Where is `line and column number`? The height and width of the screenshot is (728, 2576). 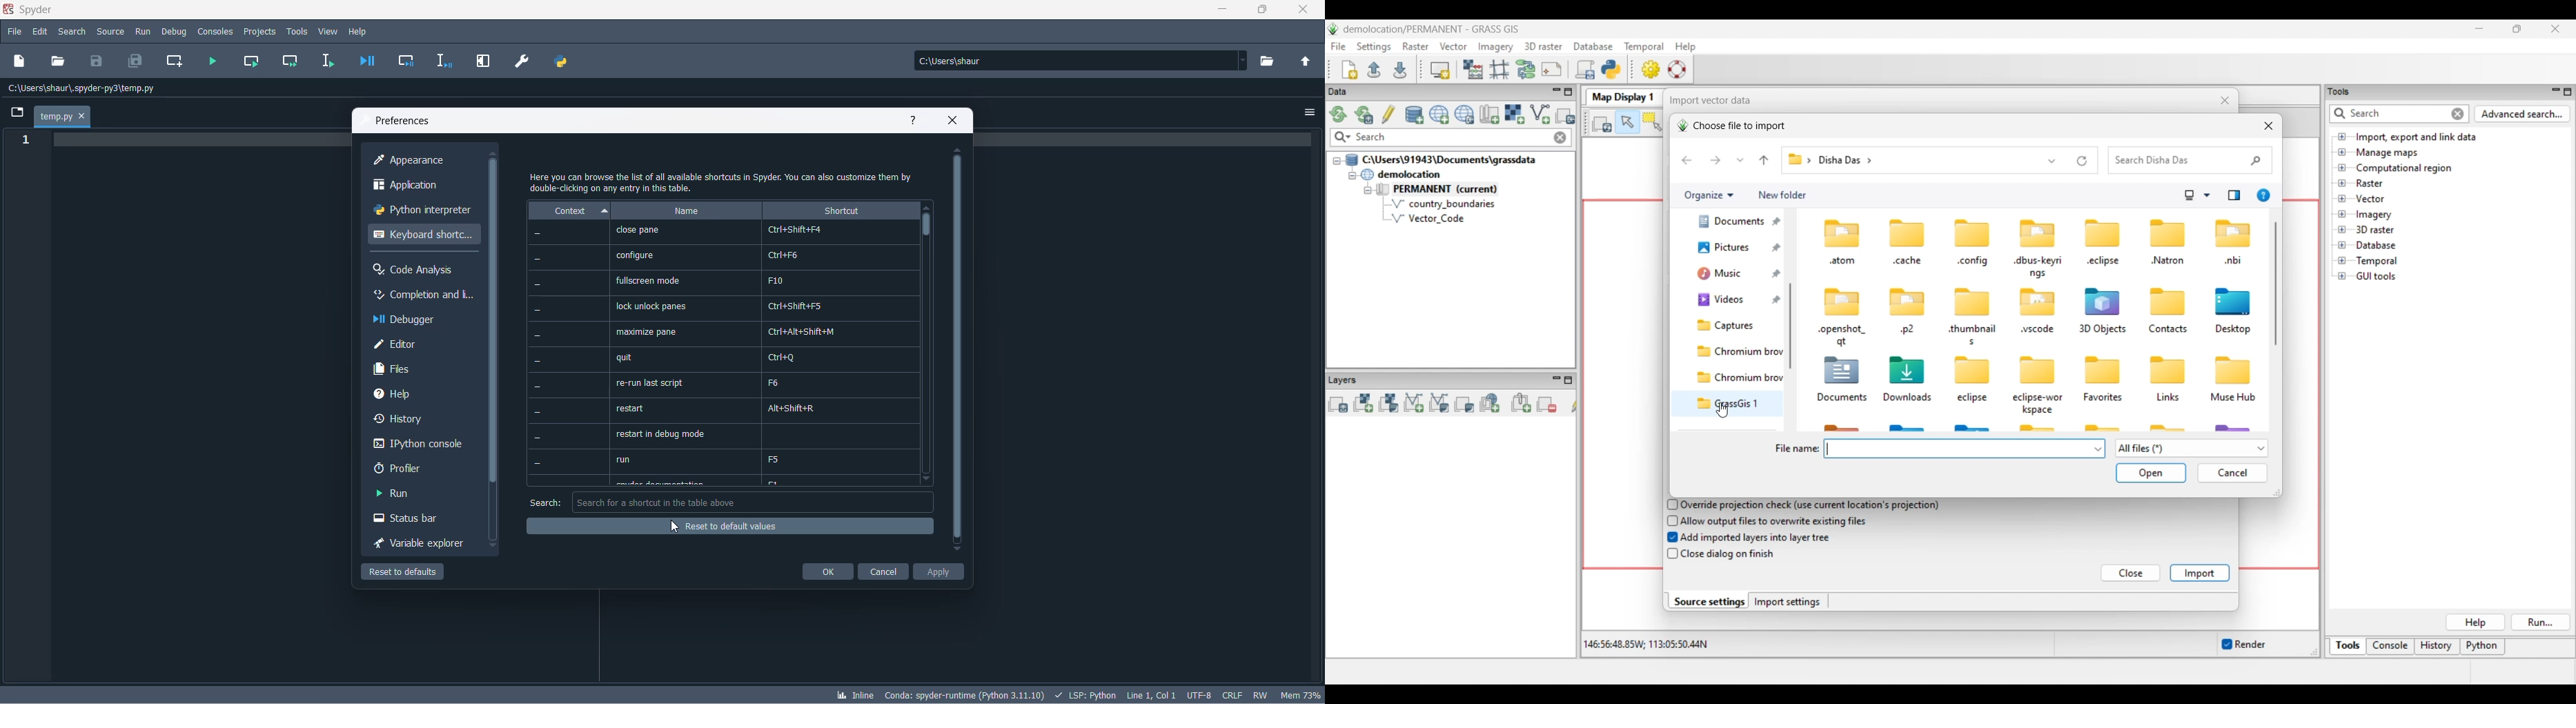
line and column number is located at coordinates (1152, 693).